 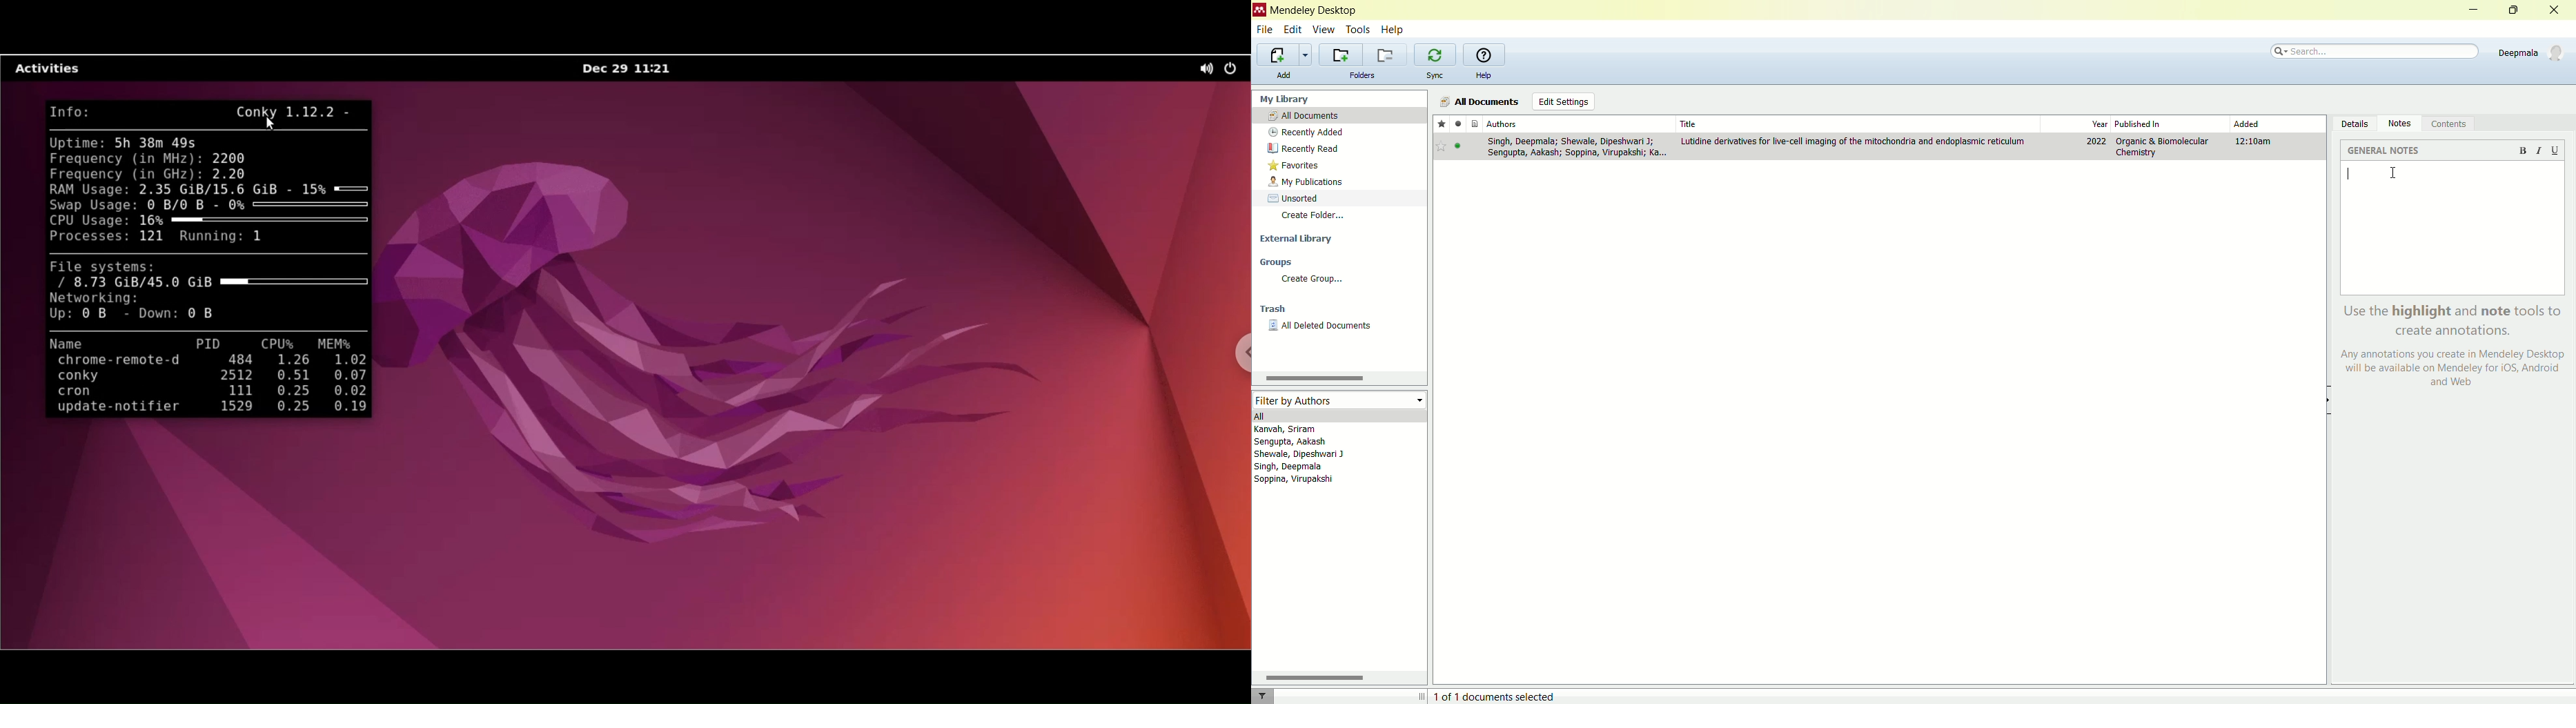 I want to click on Input text, so click(x=2344, y=177).